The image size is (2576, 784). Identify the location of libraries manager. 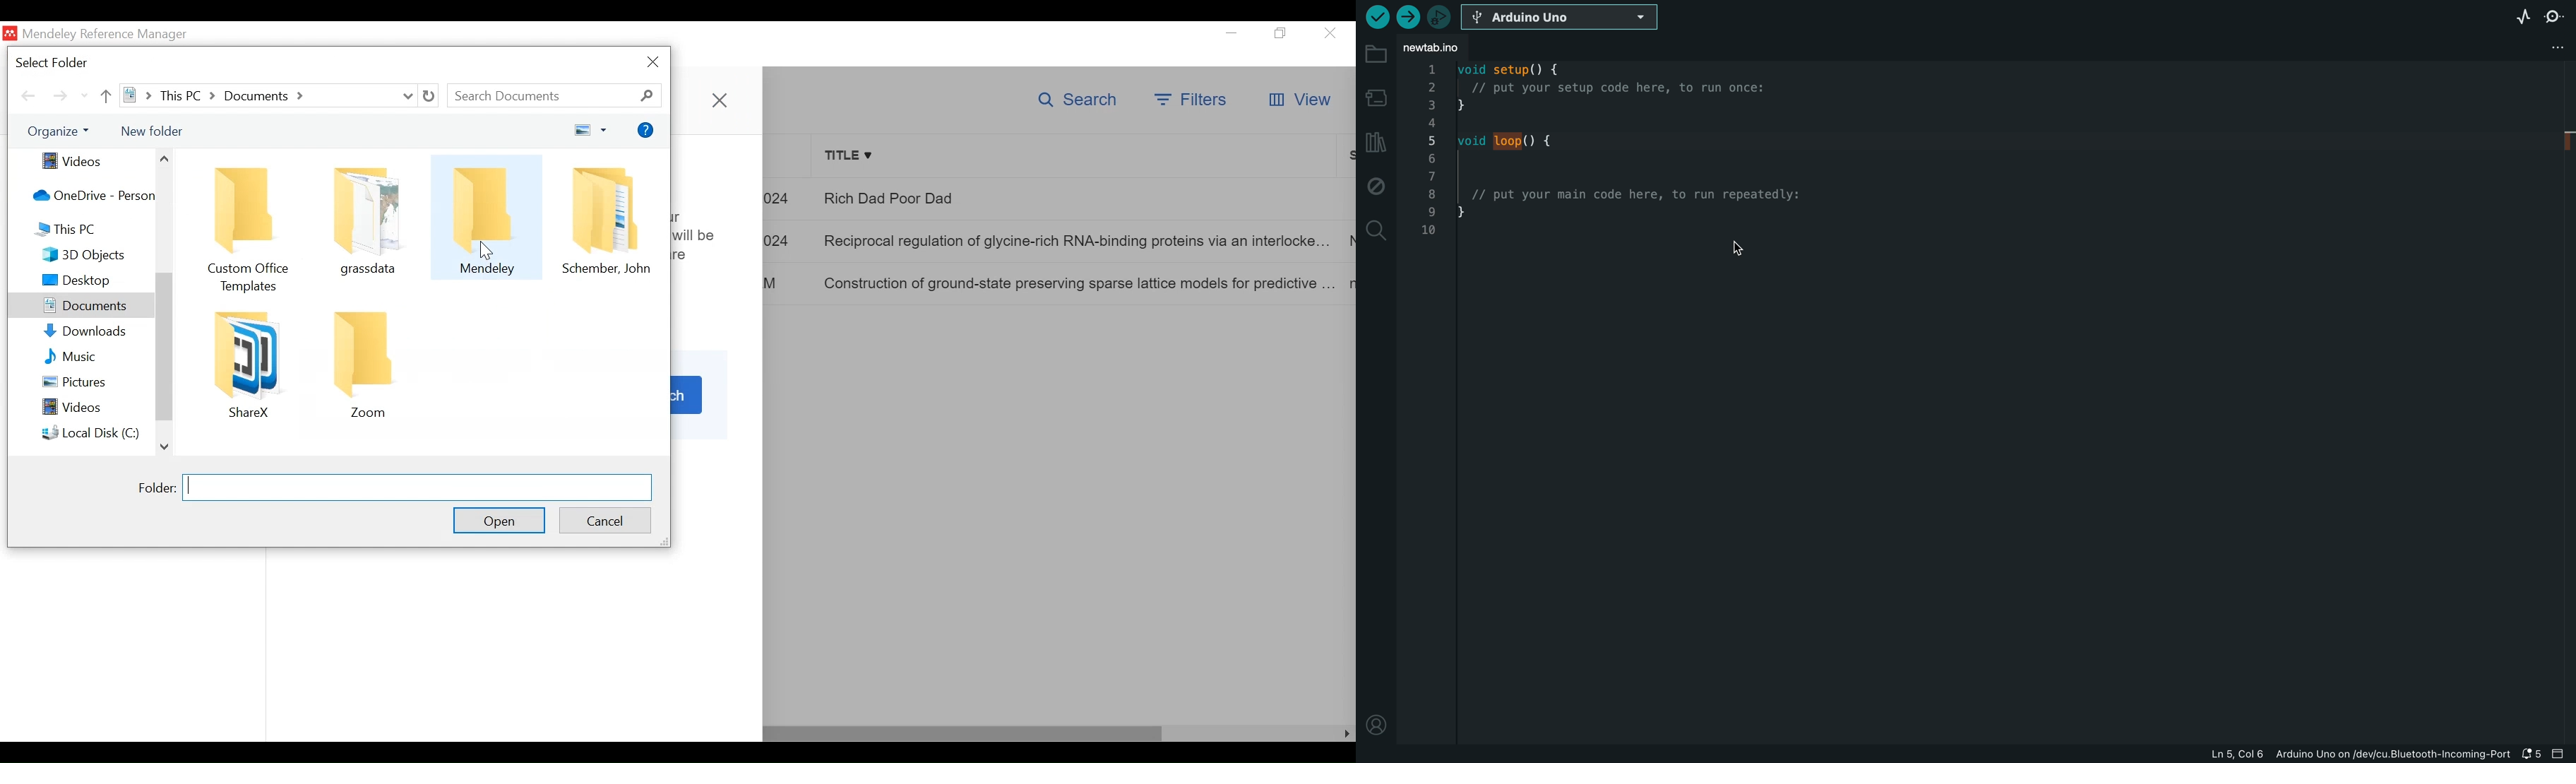
(1374, 142).